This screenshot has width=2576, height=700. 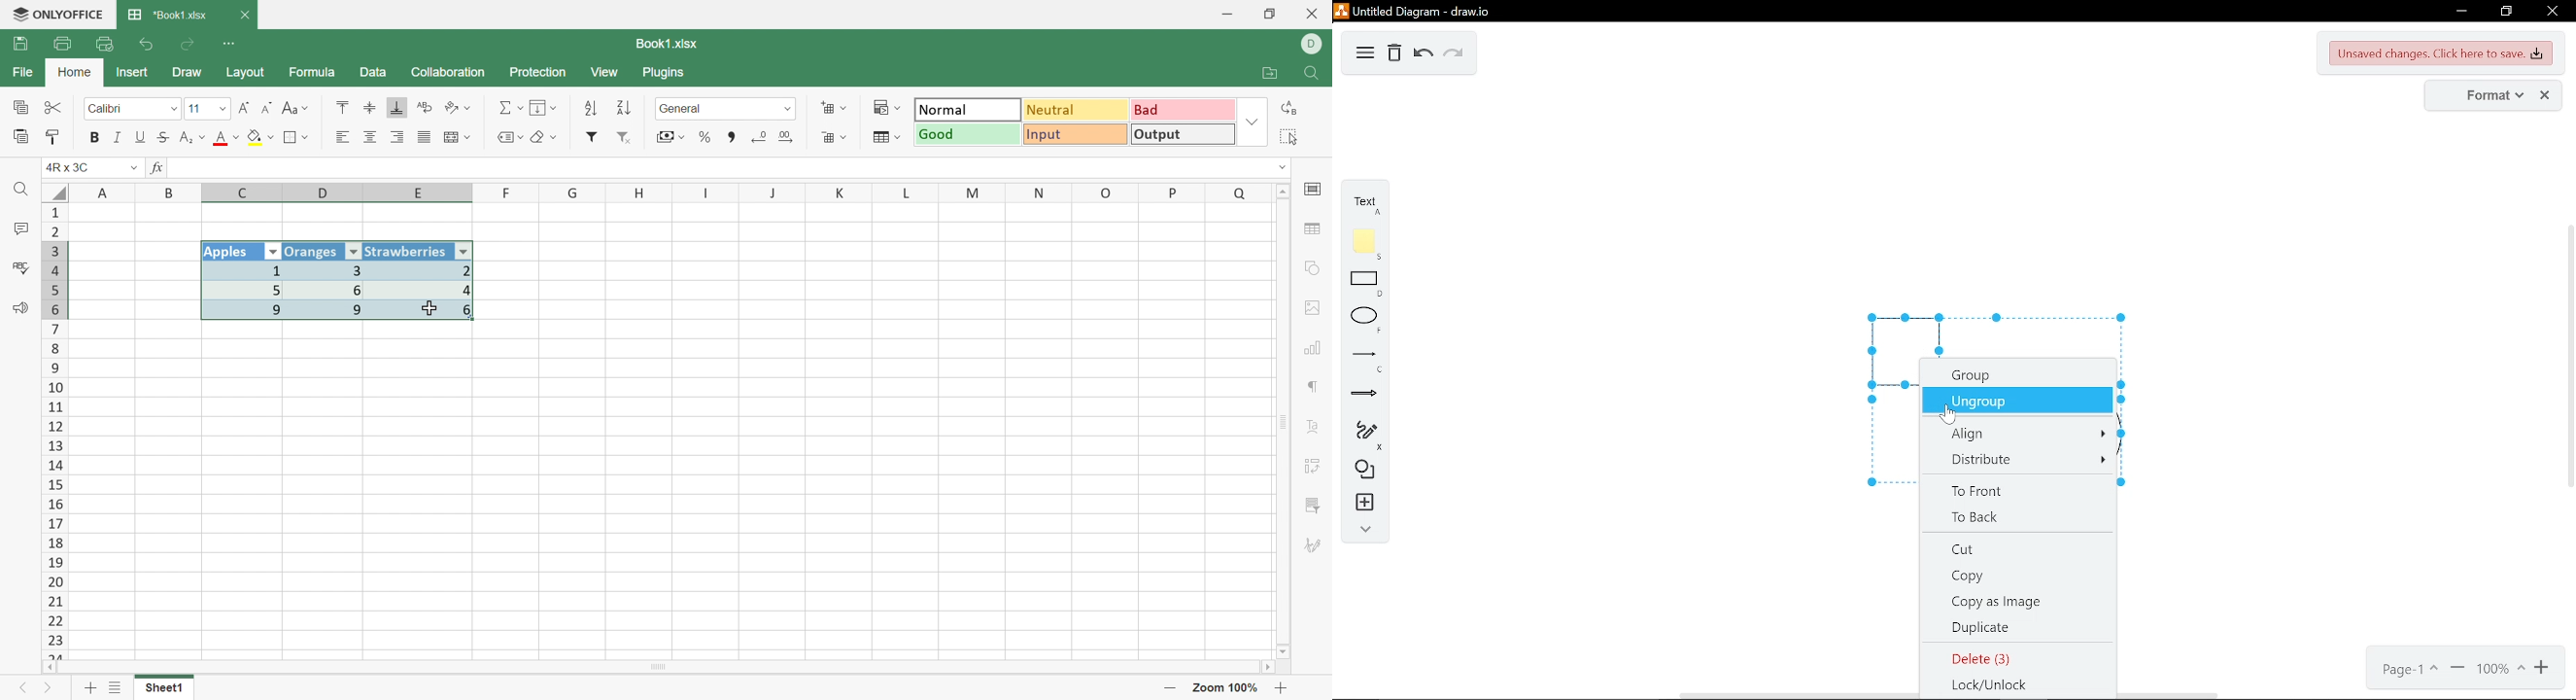 I want to click on copy, so click(x=2018, y=575).